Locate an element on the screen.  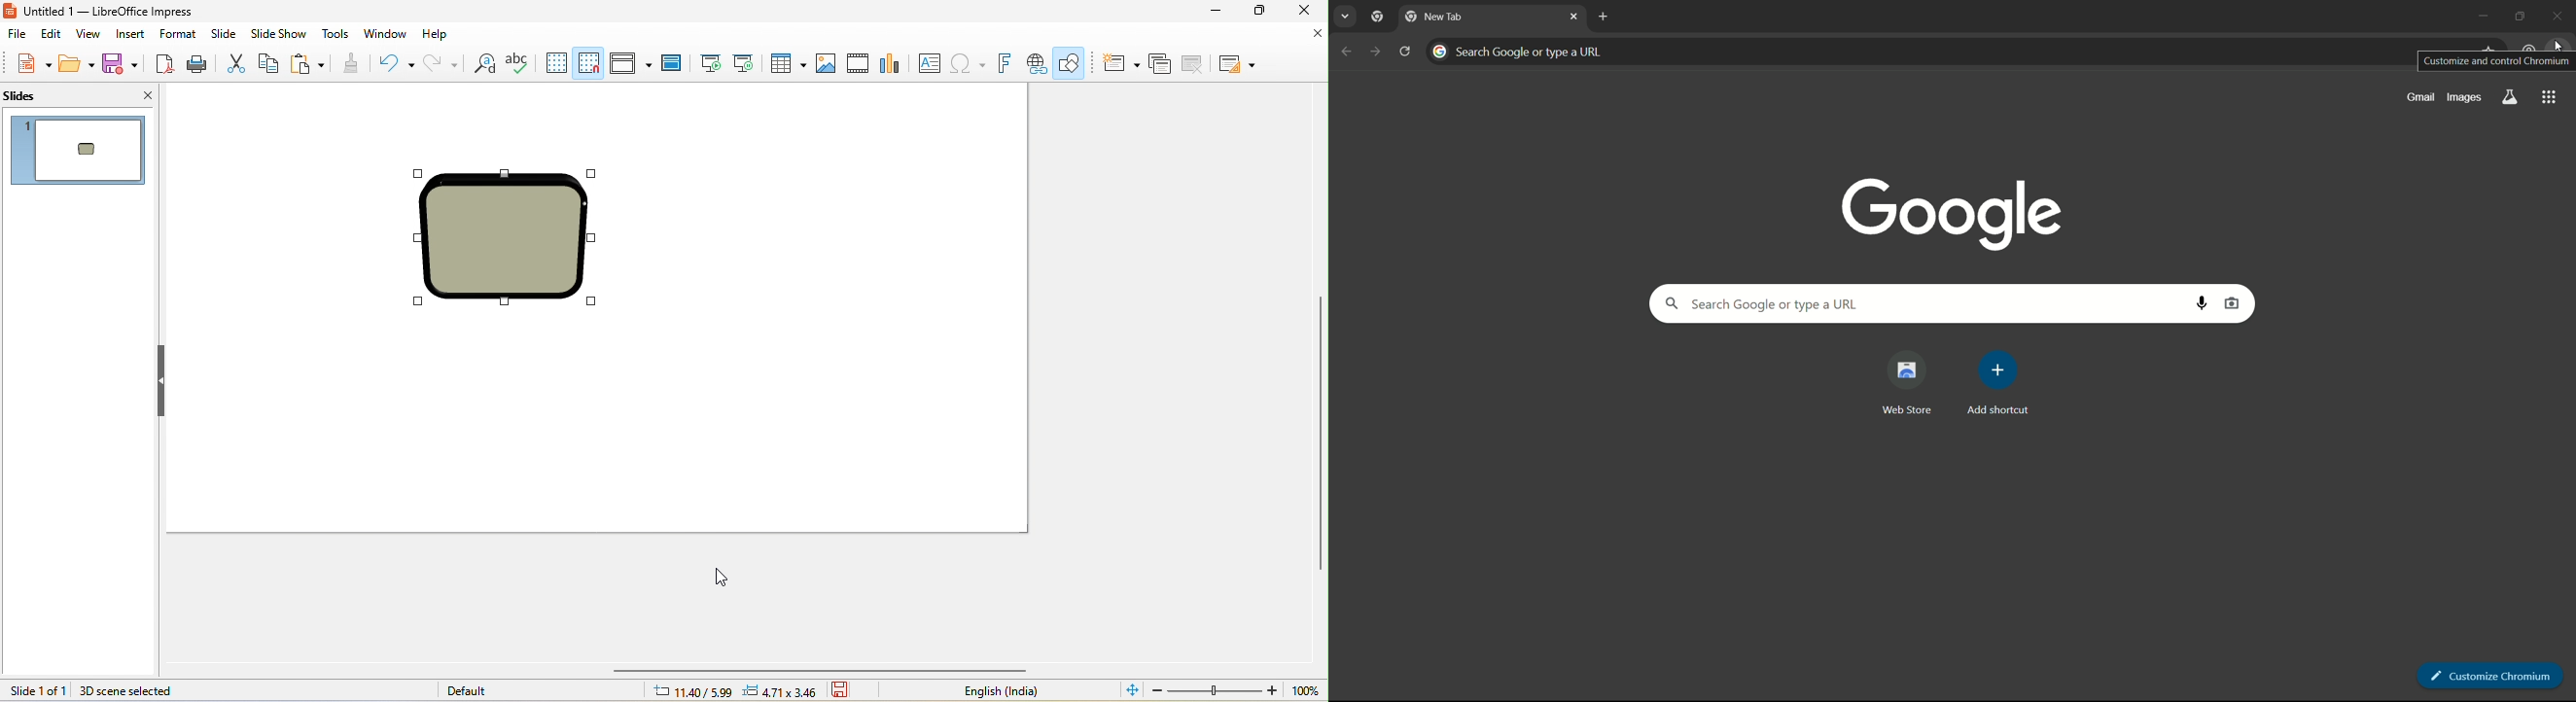
fontwork text is located at coordinates (1007, 63).